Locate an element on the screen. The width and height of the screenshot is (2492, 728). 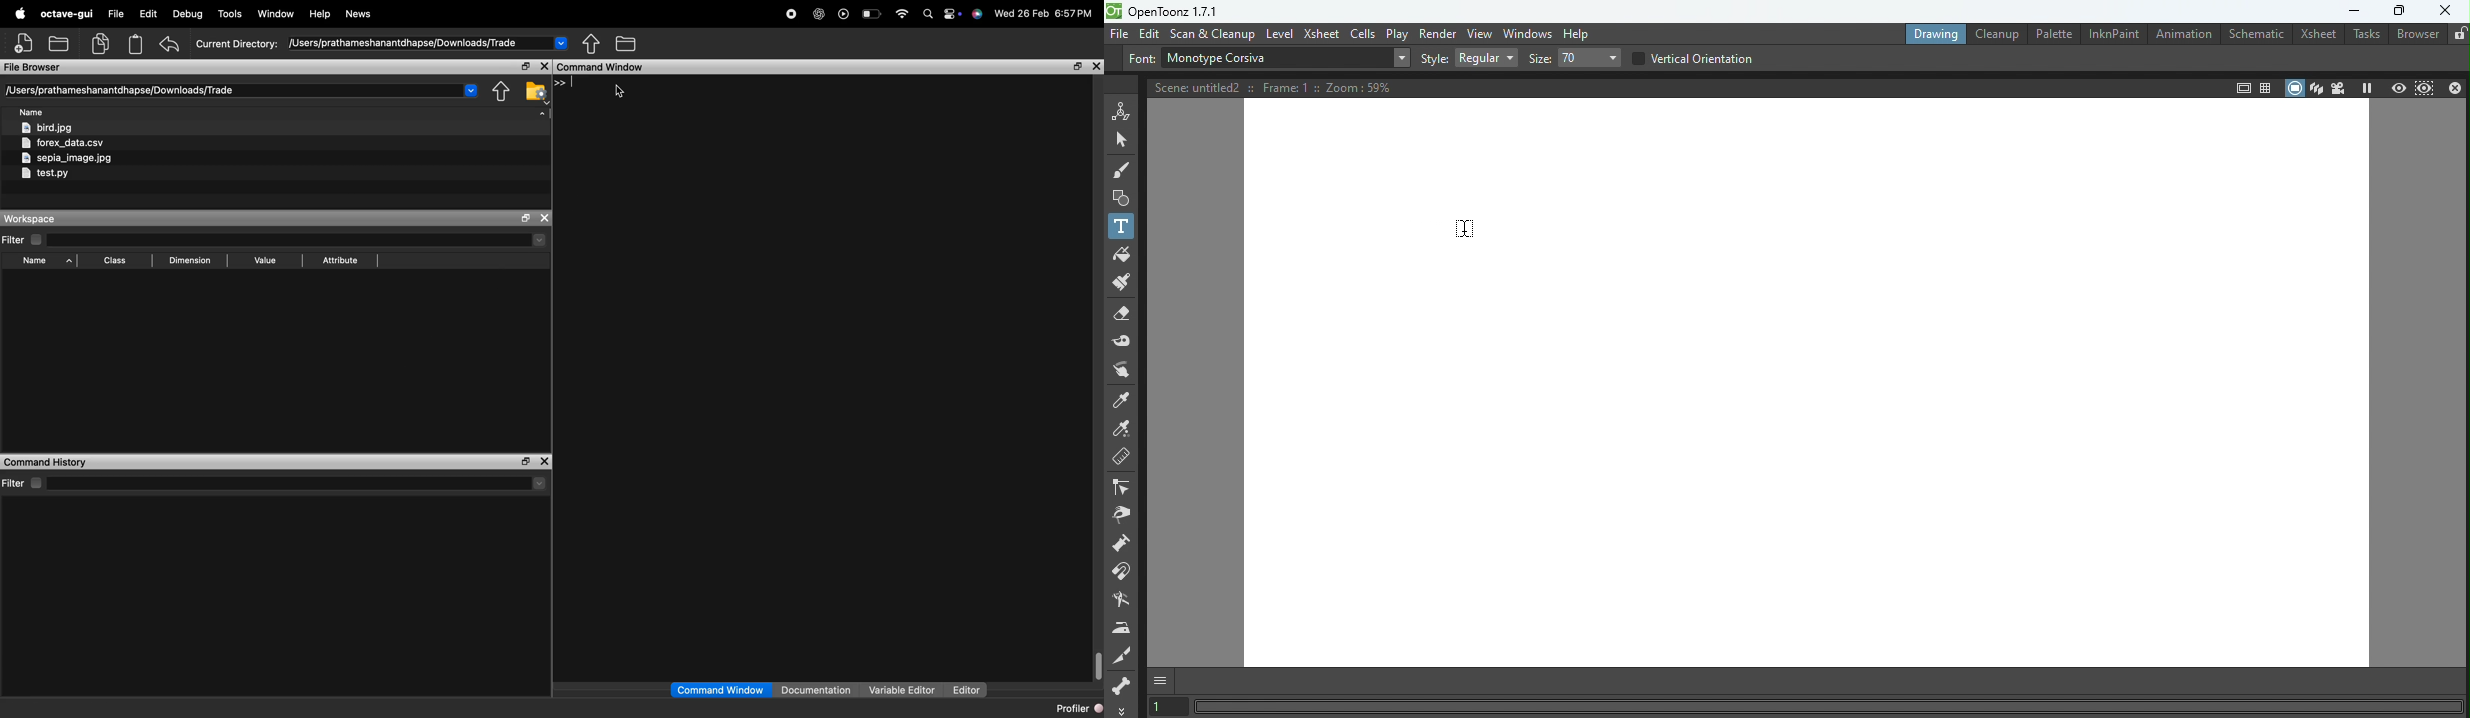
sort by class is located at coordinates (116, 261).